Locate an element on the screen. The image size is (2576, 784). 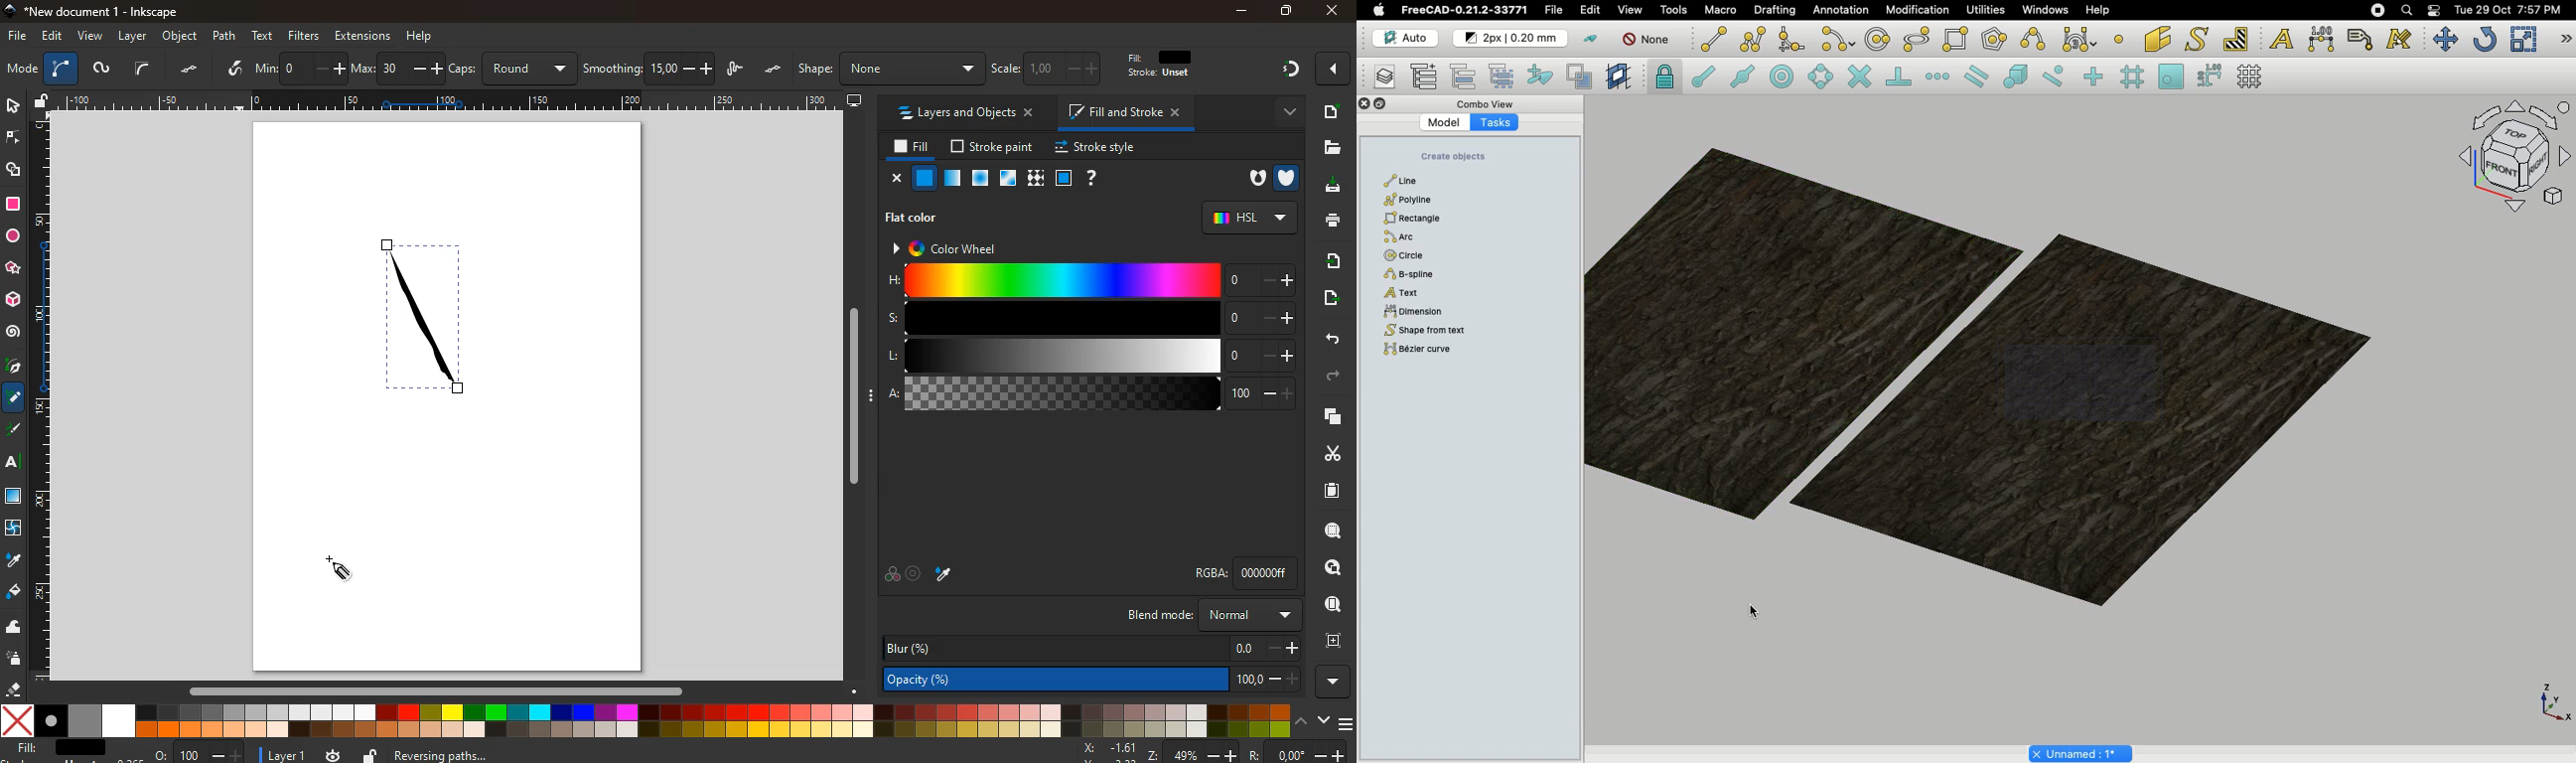
Rectangle is located at coordinates (1418, 219).